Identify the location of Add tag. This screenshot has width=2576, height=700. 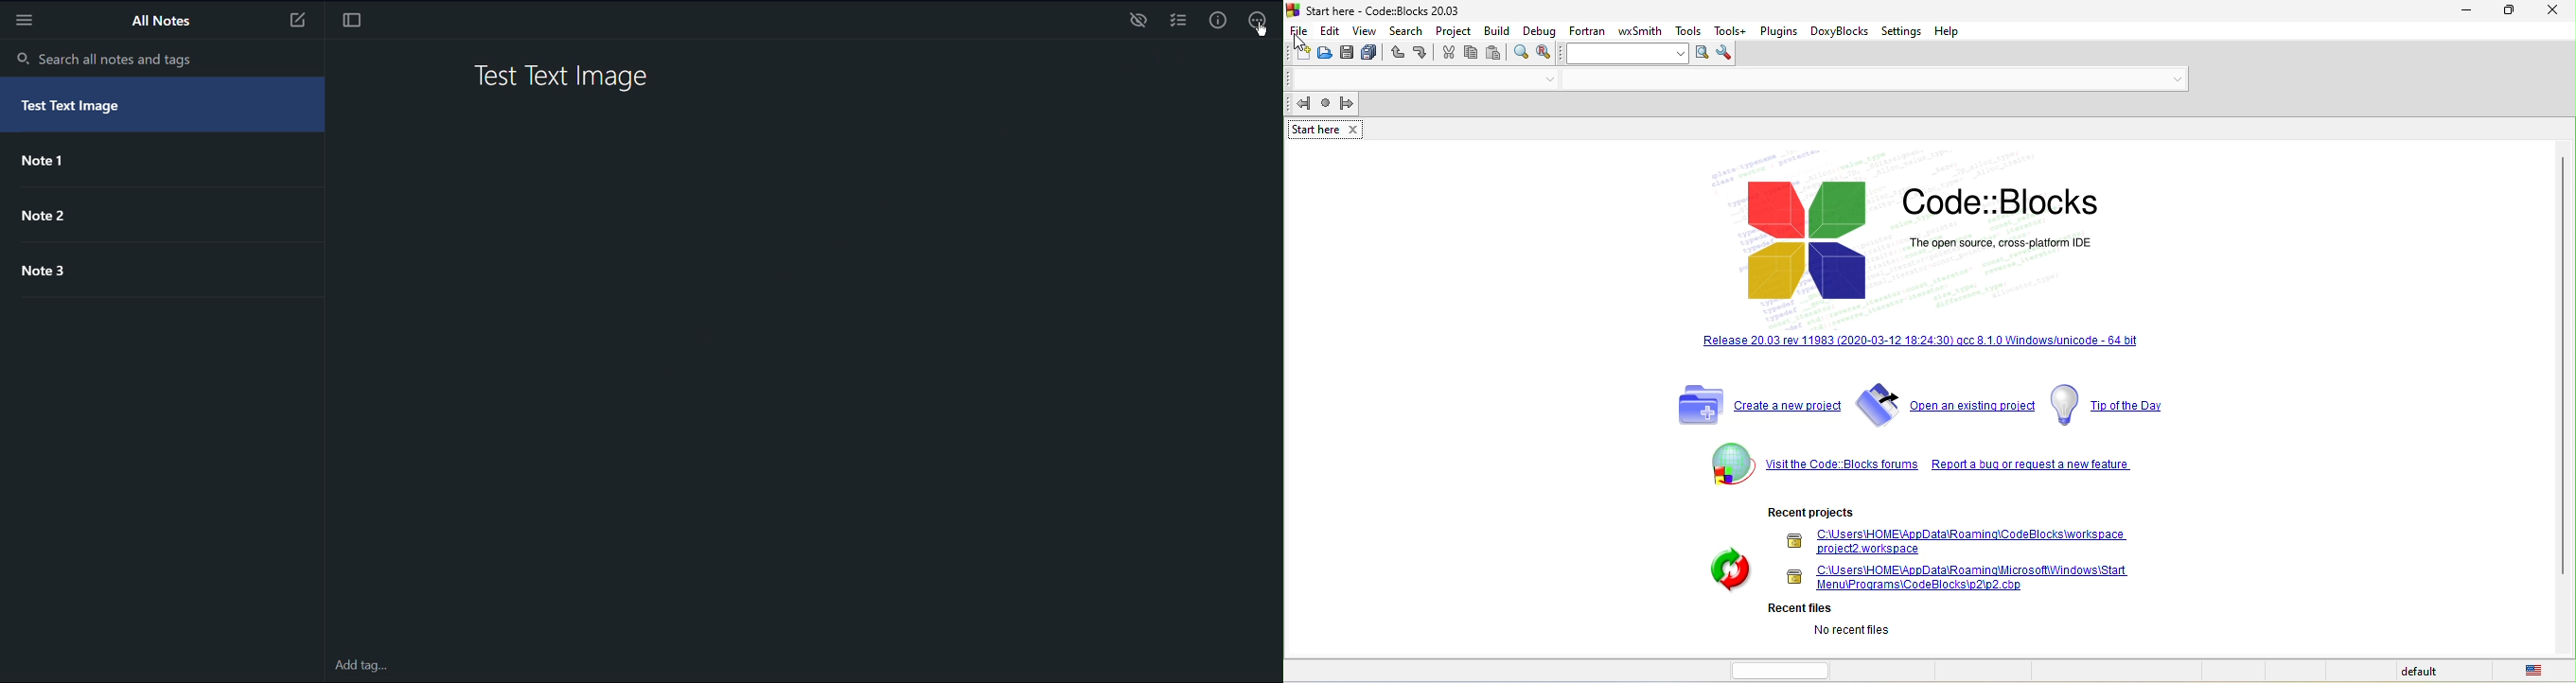
(364, 666).